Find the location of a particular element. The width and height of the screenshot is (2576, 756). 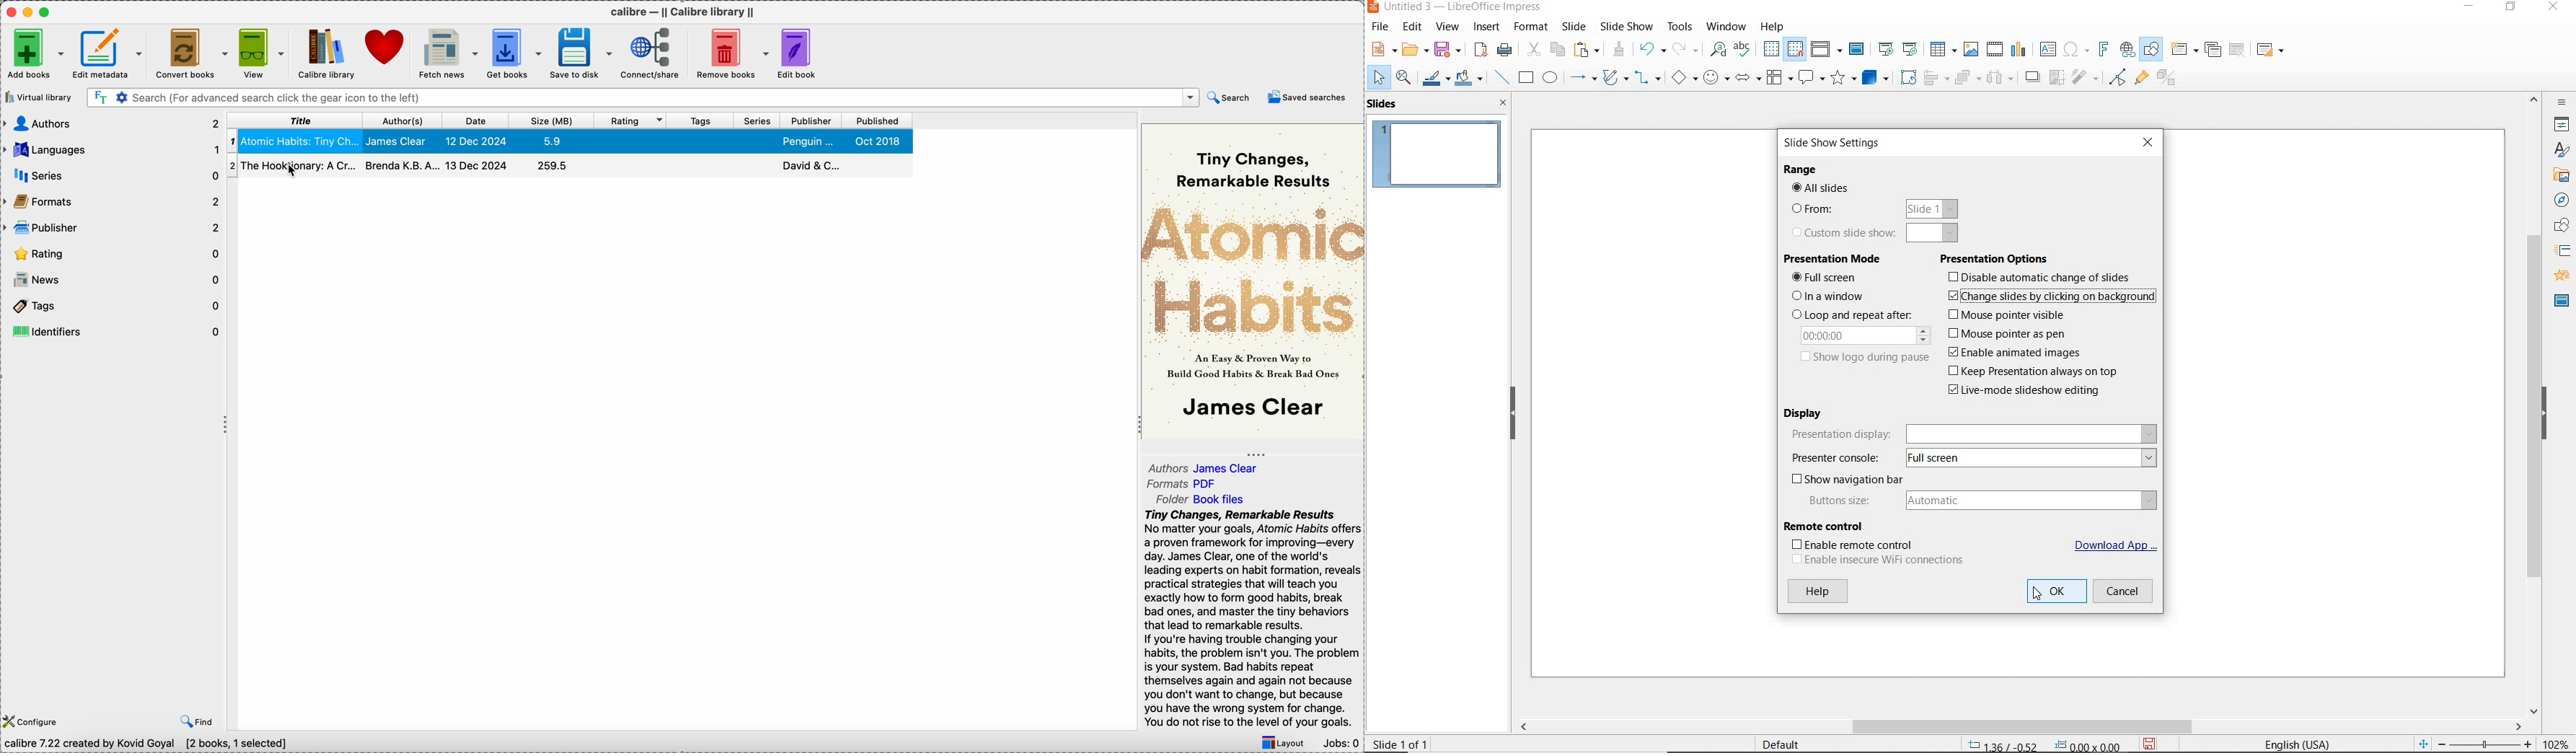

TABLE is located at coordinates (1941, 49).